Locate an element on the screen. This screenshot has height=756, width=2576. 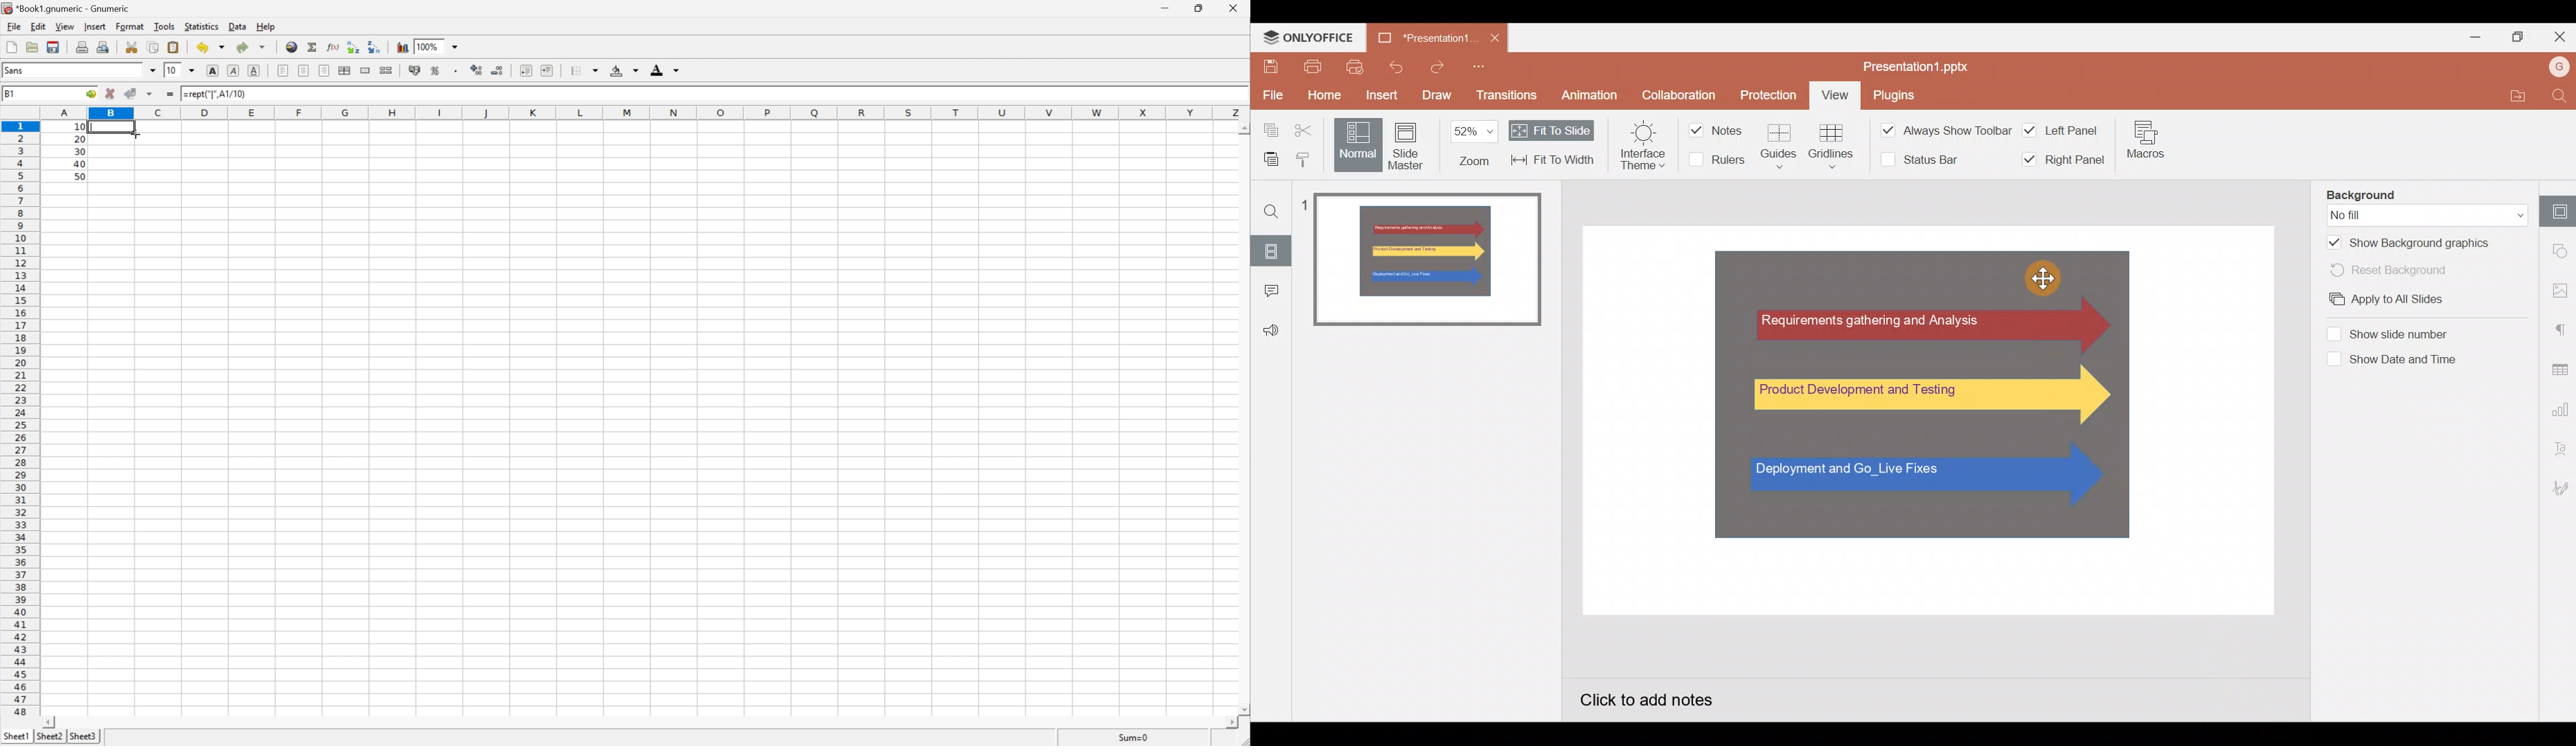
Find is located at coordinates (2559, 96).